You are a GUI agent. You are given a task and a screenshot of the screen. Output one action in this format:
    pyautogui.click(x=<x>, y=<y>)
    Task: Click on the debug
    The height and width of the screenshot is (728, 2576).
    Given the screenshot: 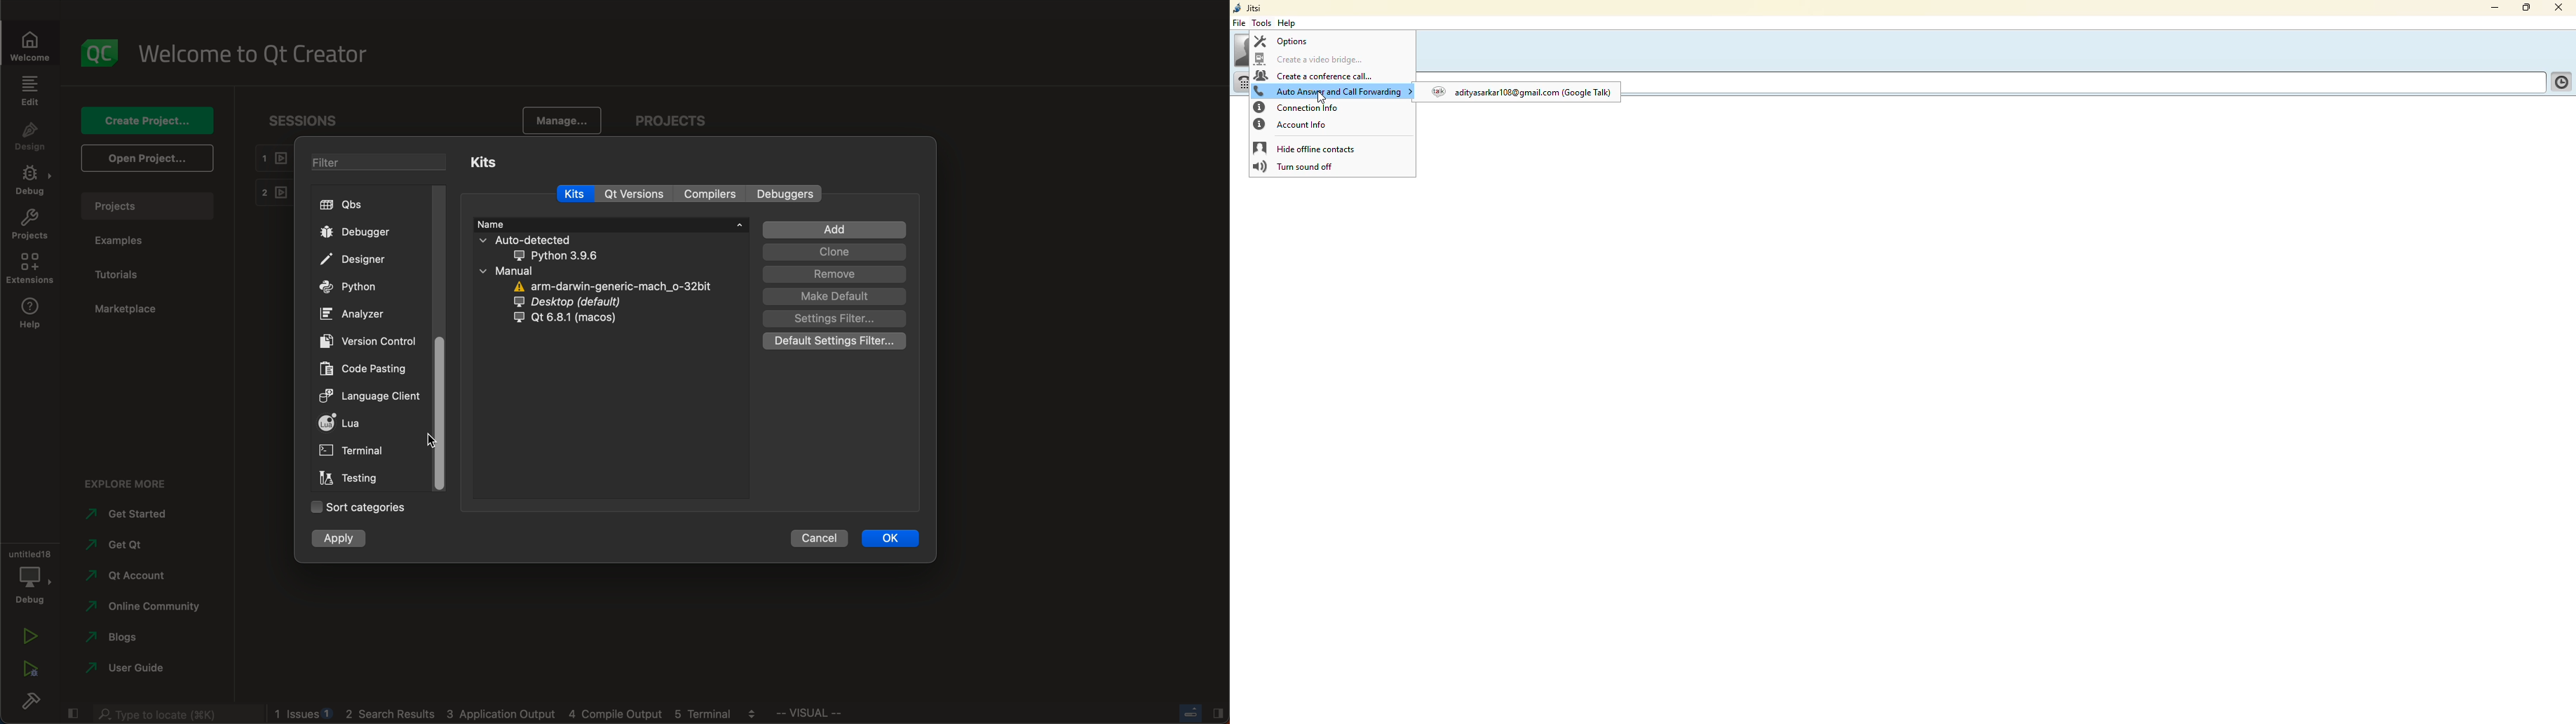 What is the action you would take?
    pyautogui.click(x=30, y=577)
    